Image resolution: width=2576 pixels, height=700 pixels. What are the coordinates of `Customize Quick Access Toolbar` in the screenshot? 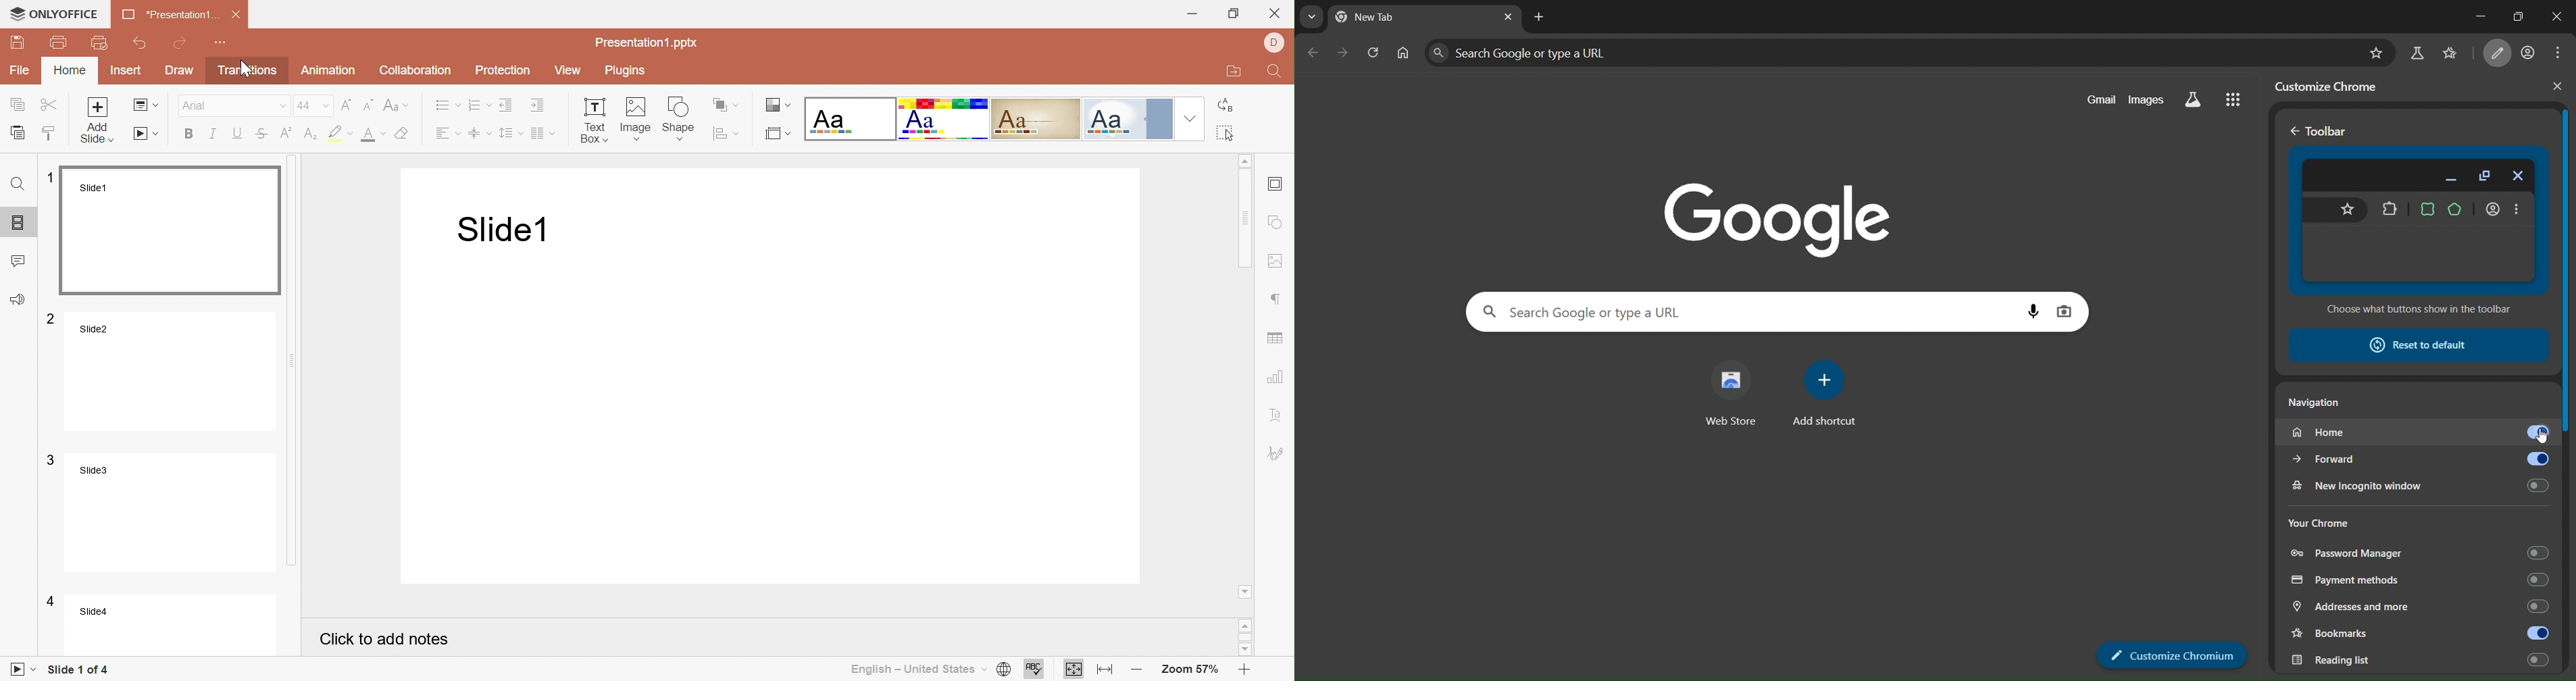 It's located at (221, 42).